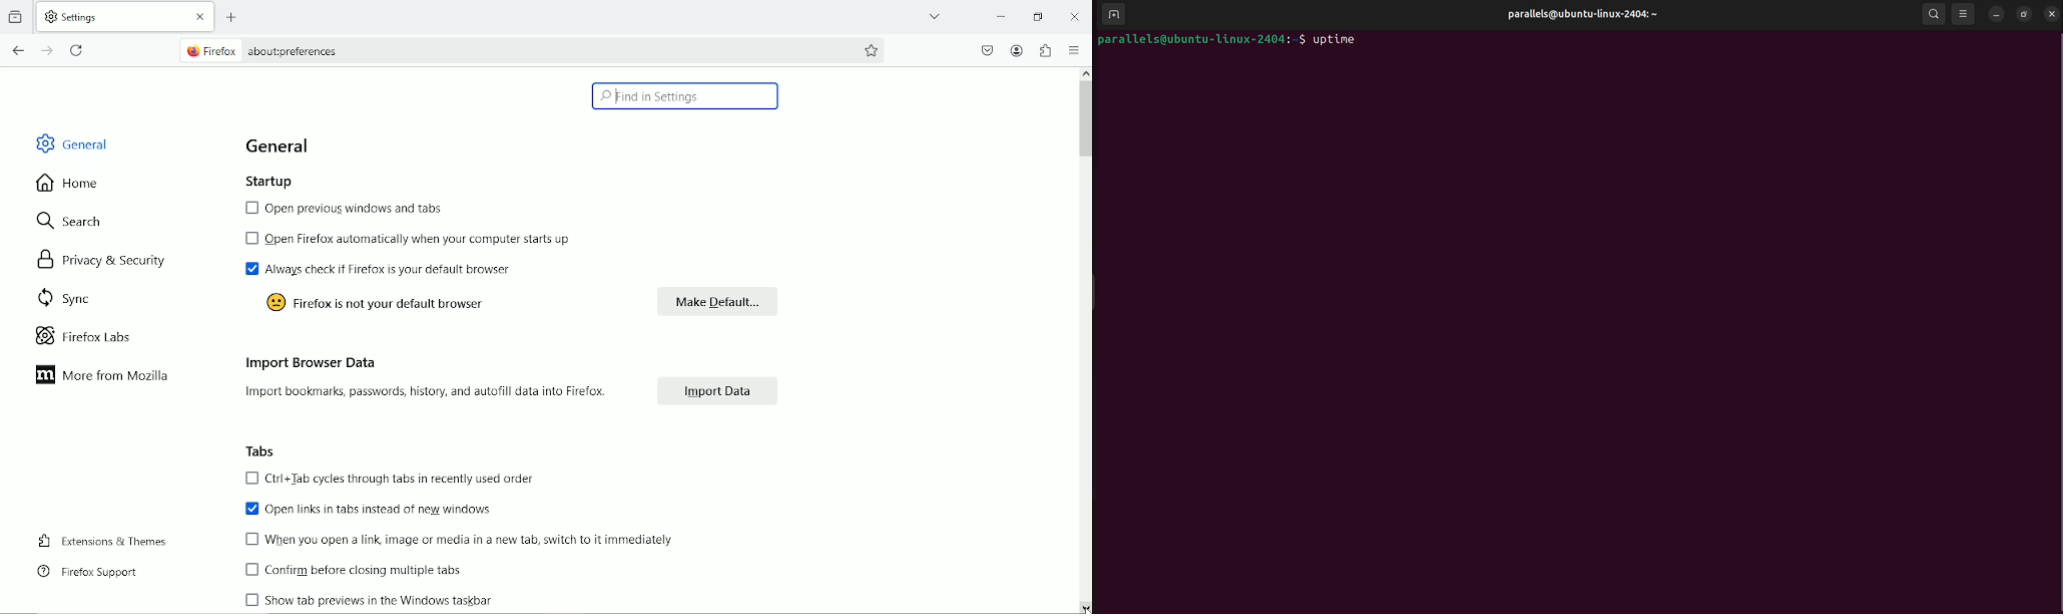 The height and width of the screenshot is (616, 2072). What do you see at coordinates (409, 241) in the screenshot?
I see `Open firefox automatically when your computer starts up` at bounding box center [409, 241].